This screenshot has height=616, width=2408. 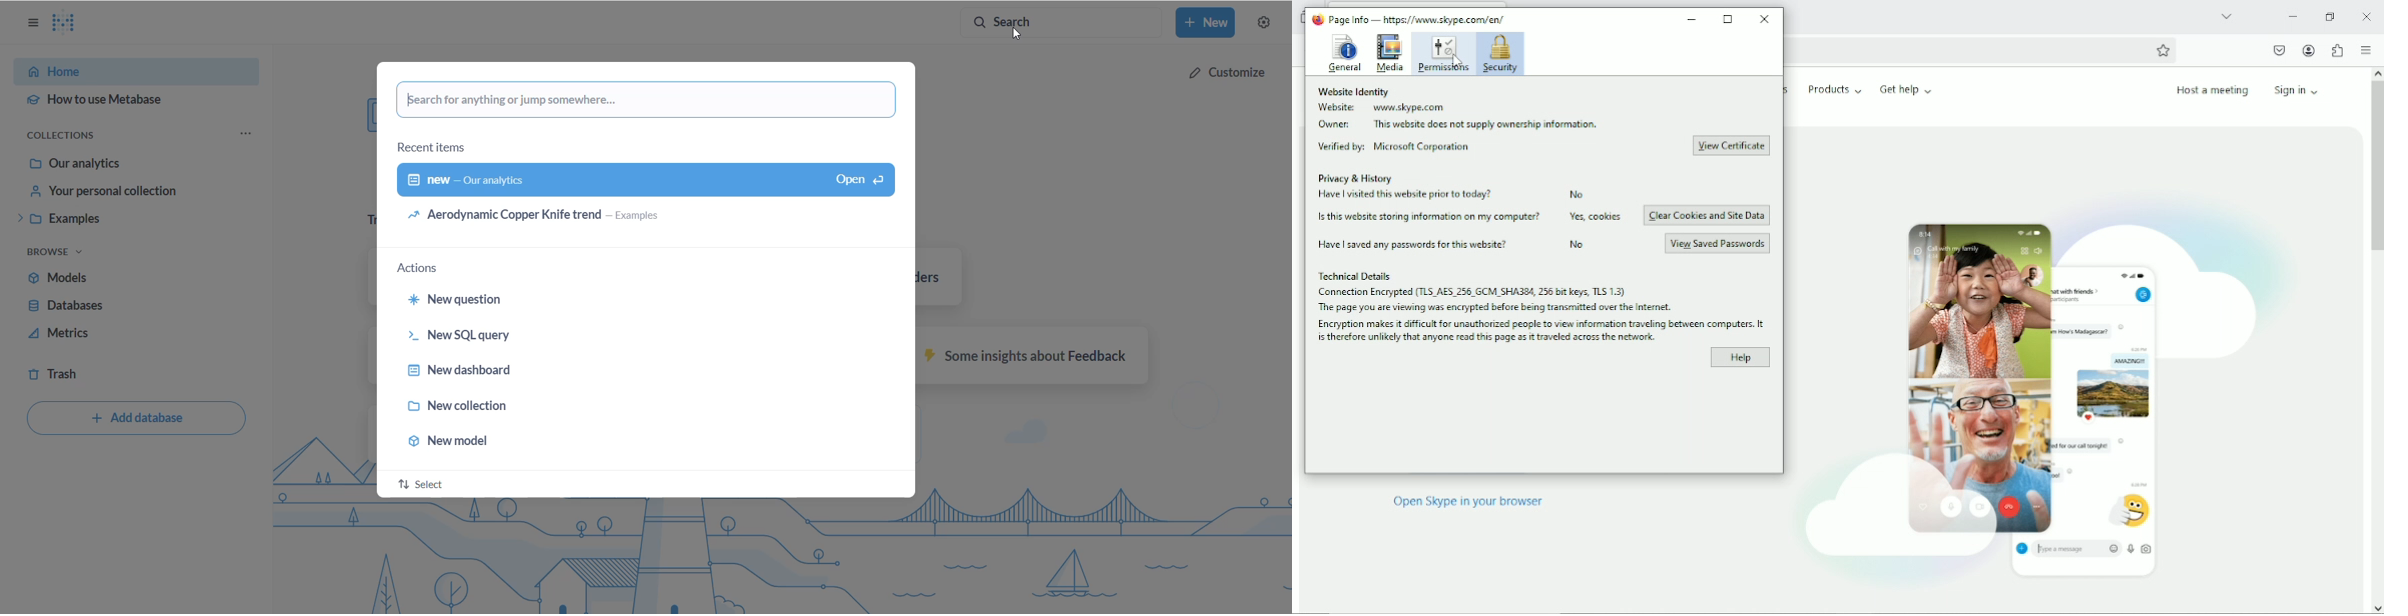 What do you see at coordinates (2337, 50) in the screenshot?
I see `Extensions` at bounding box center [2337, 50].